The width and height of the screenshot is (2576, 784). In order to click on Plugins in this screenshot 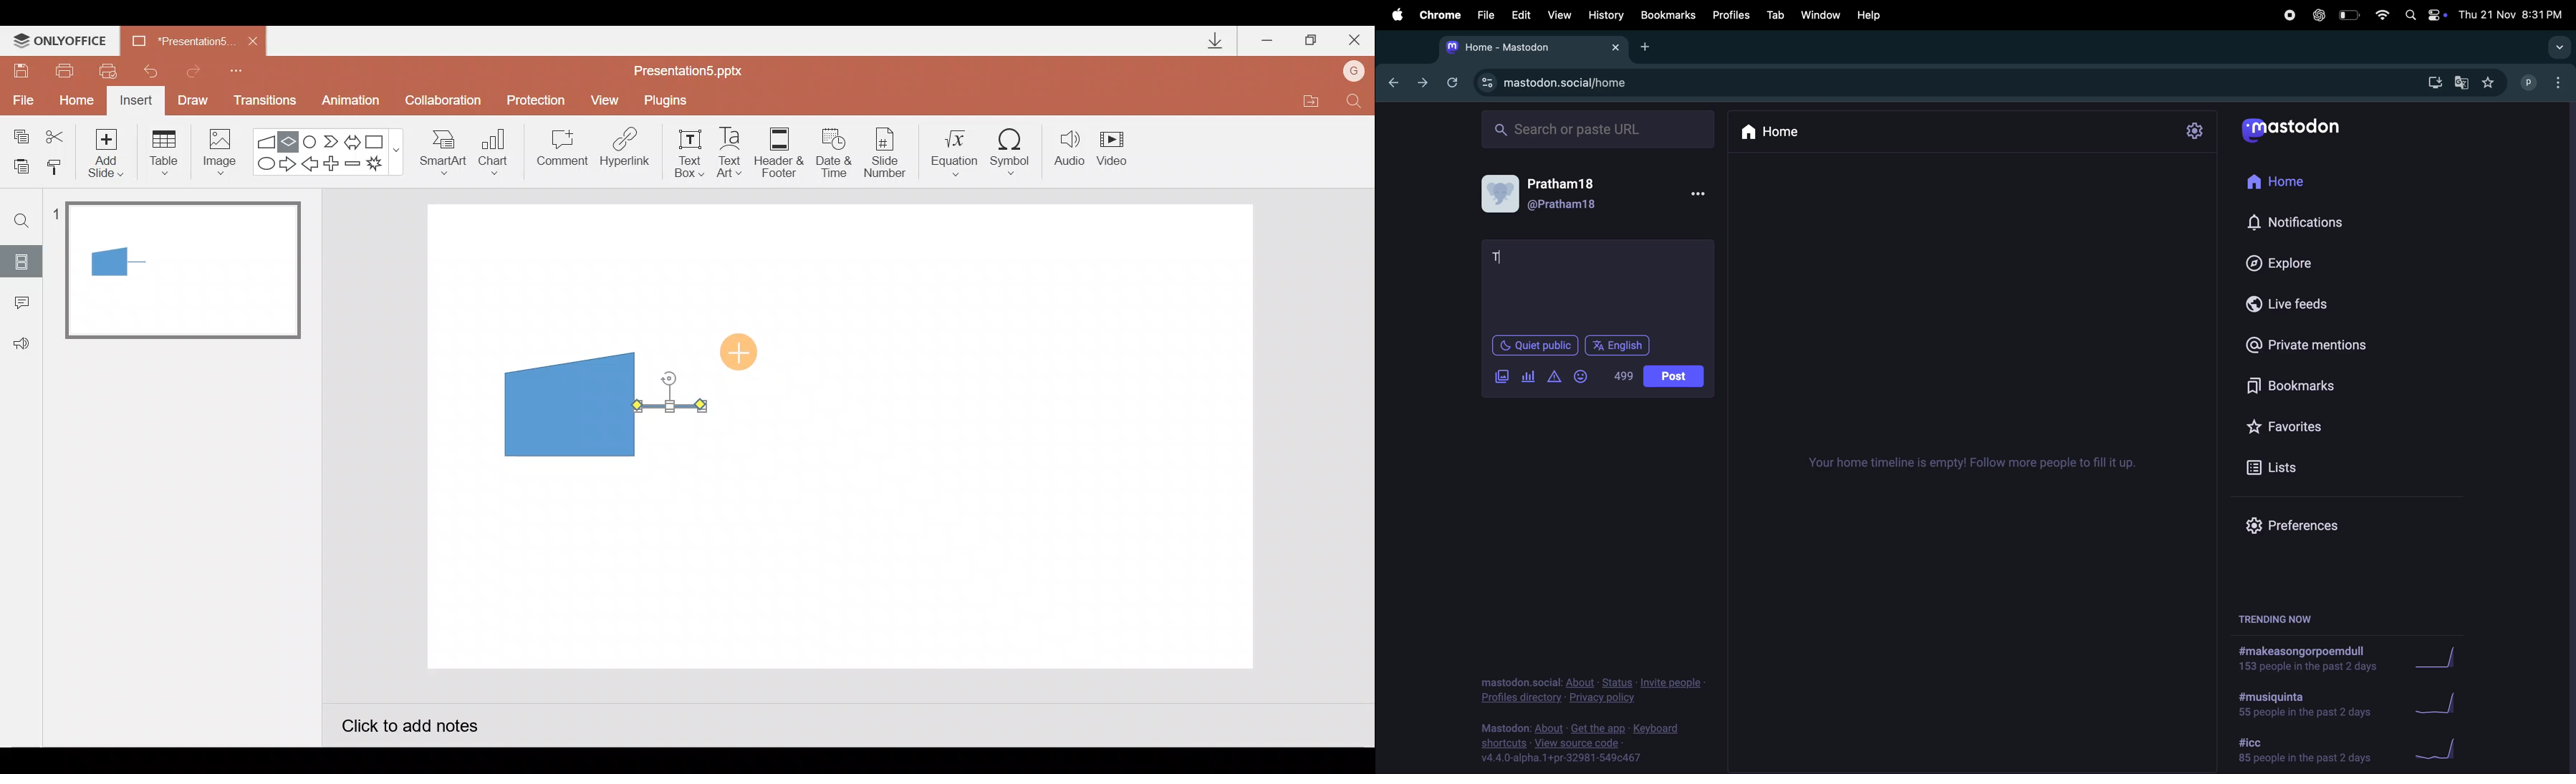, I will do `click(669, 100)`.